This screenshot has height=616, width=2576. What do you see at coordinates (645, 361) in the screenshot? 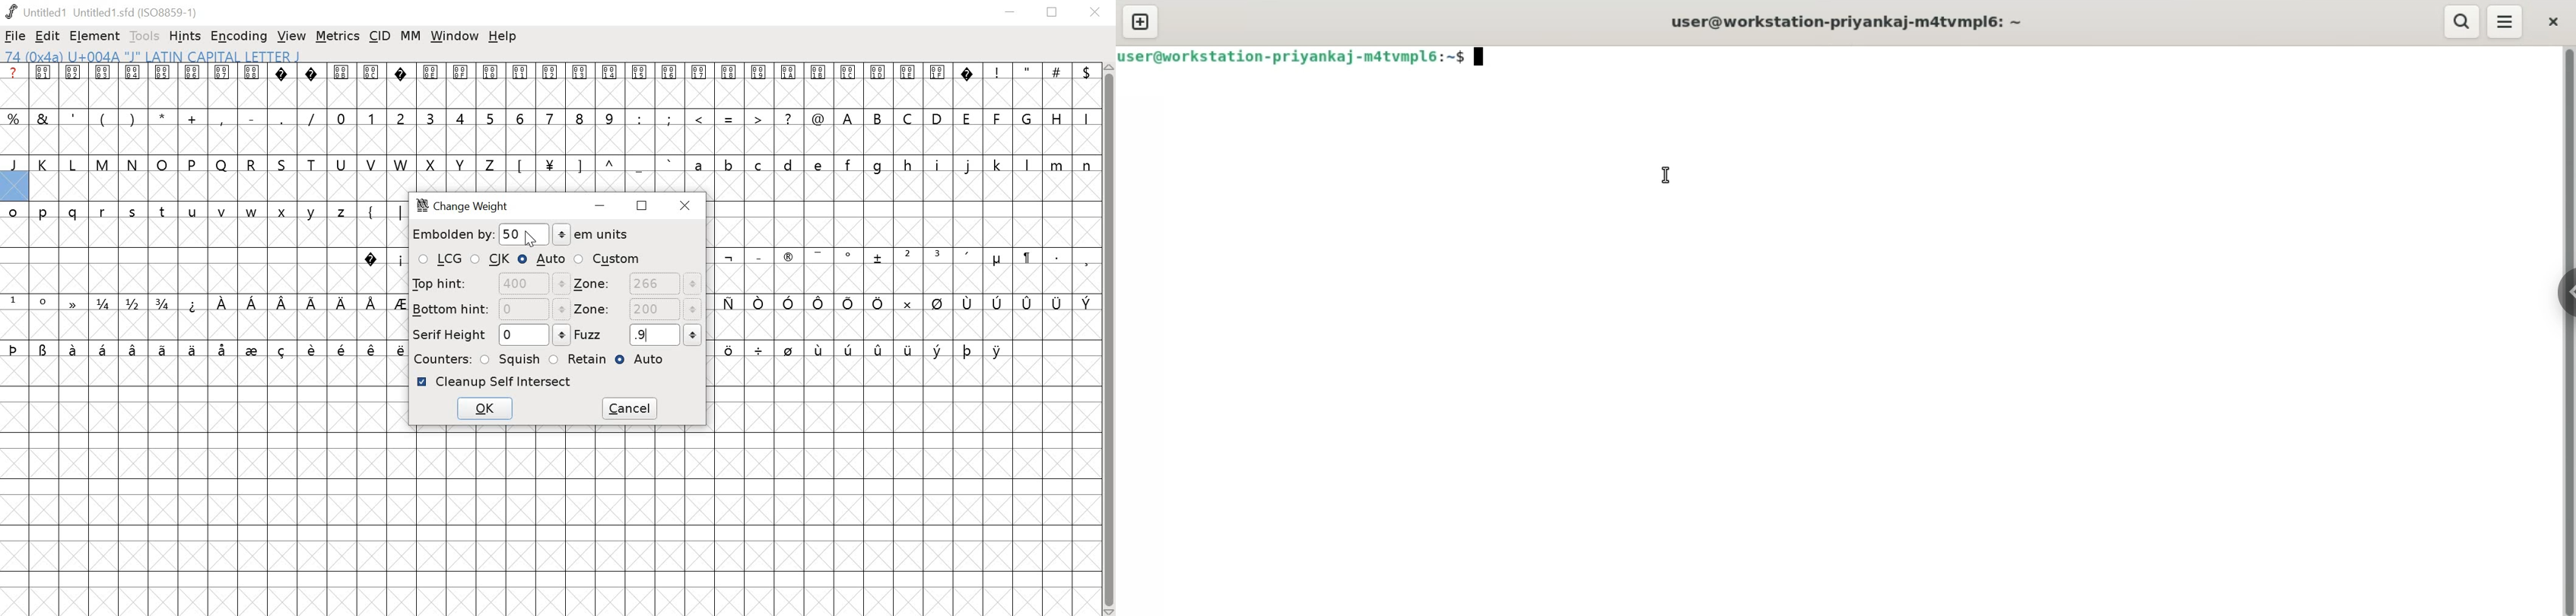
I see `AUTO` at bounding box center [645, 361].